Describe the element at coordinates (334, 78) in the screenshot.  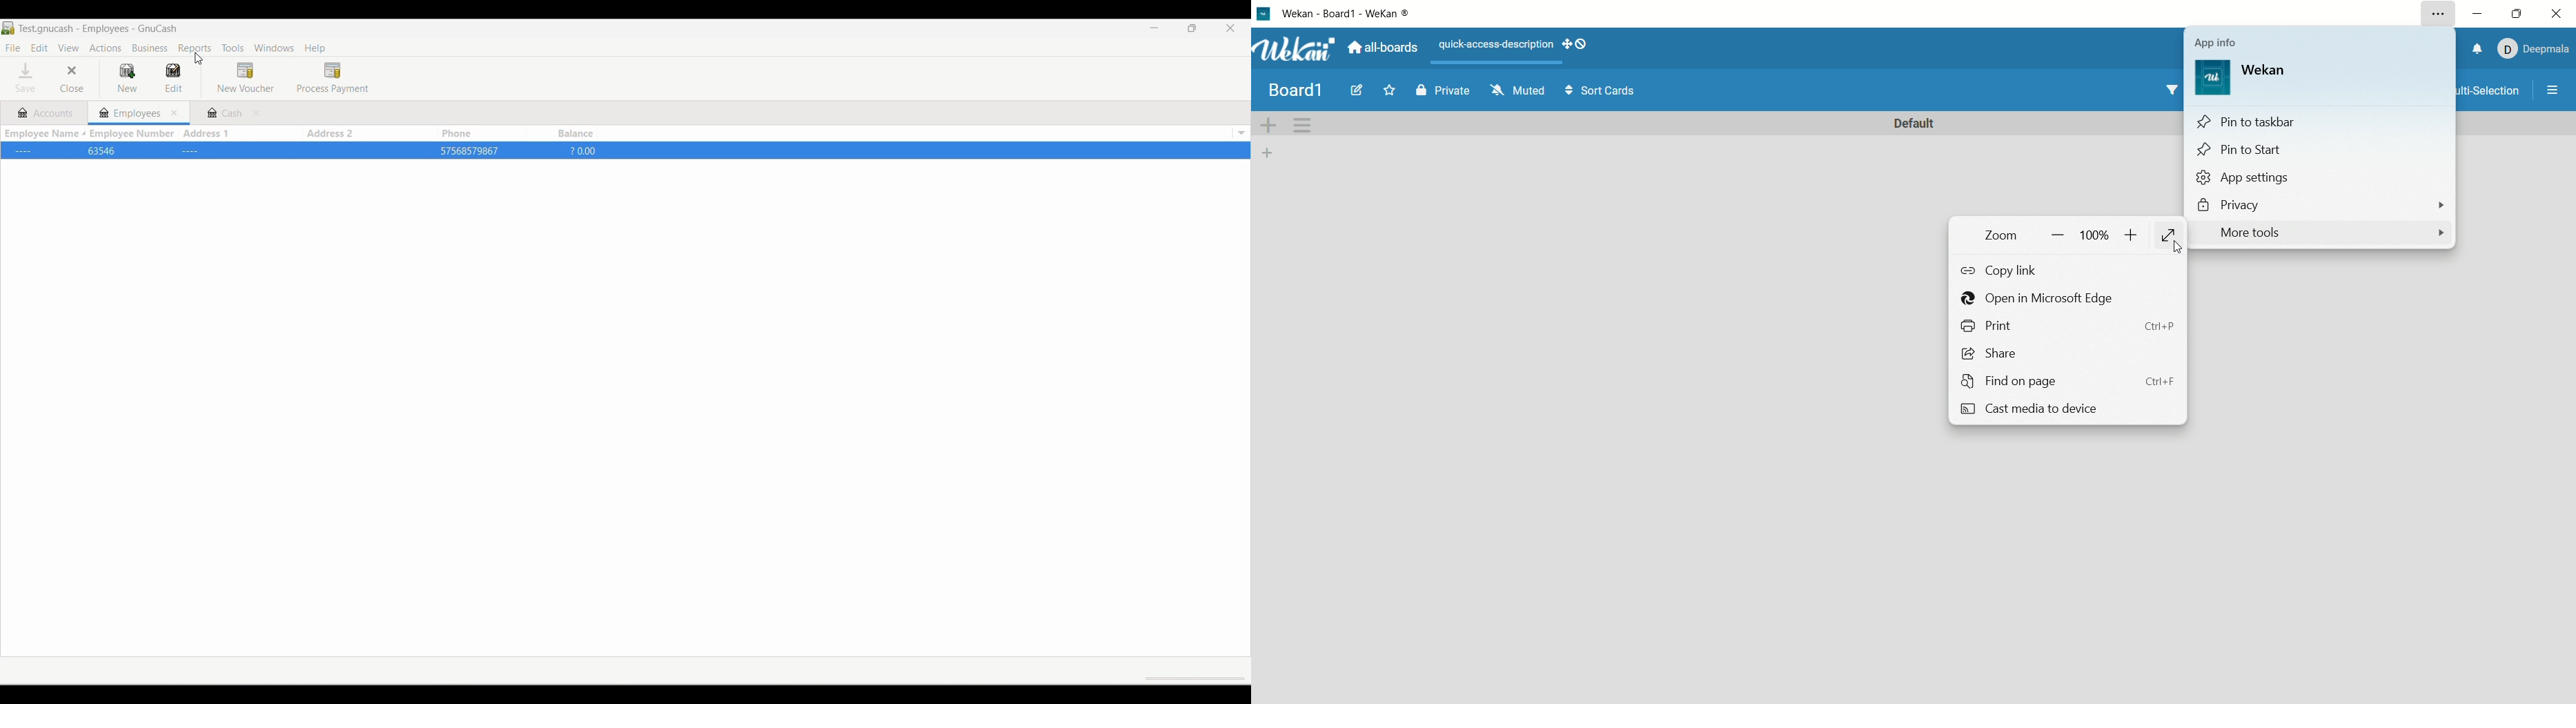
I see `Process payment` at that location.